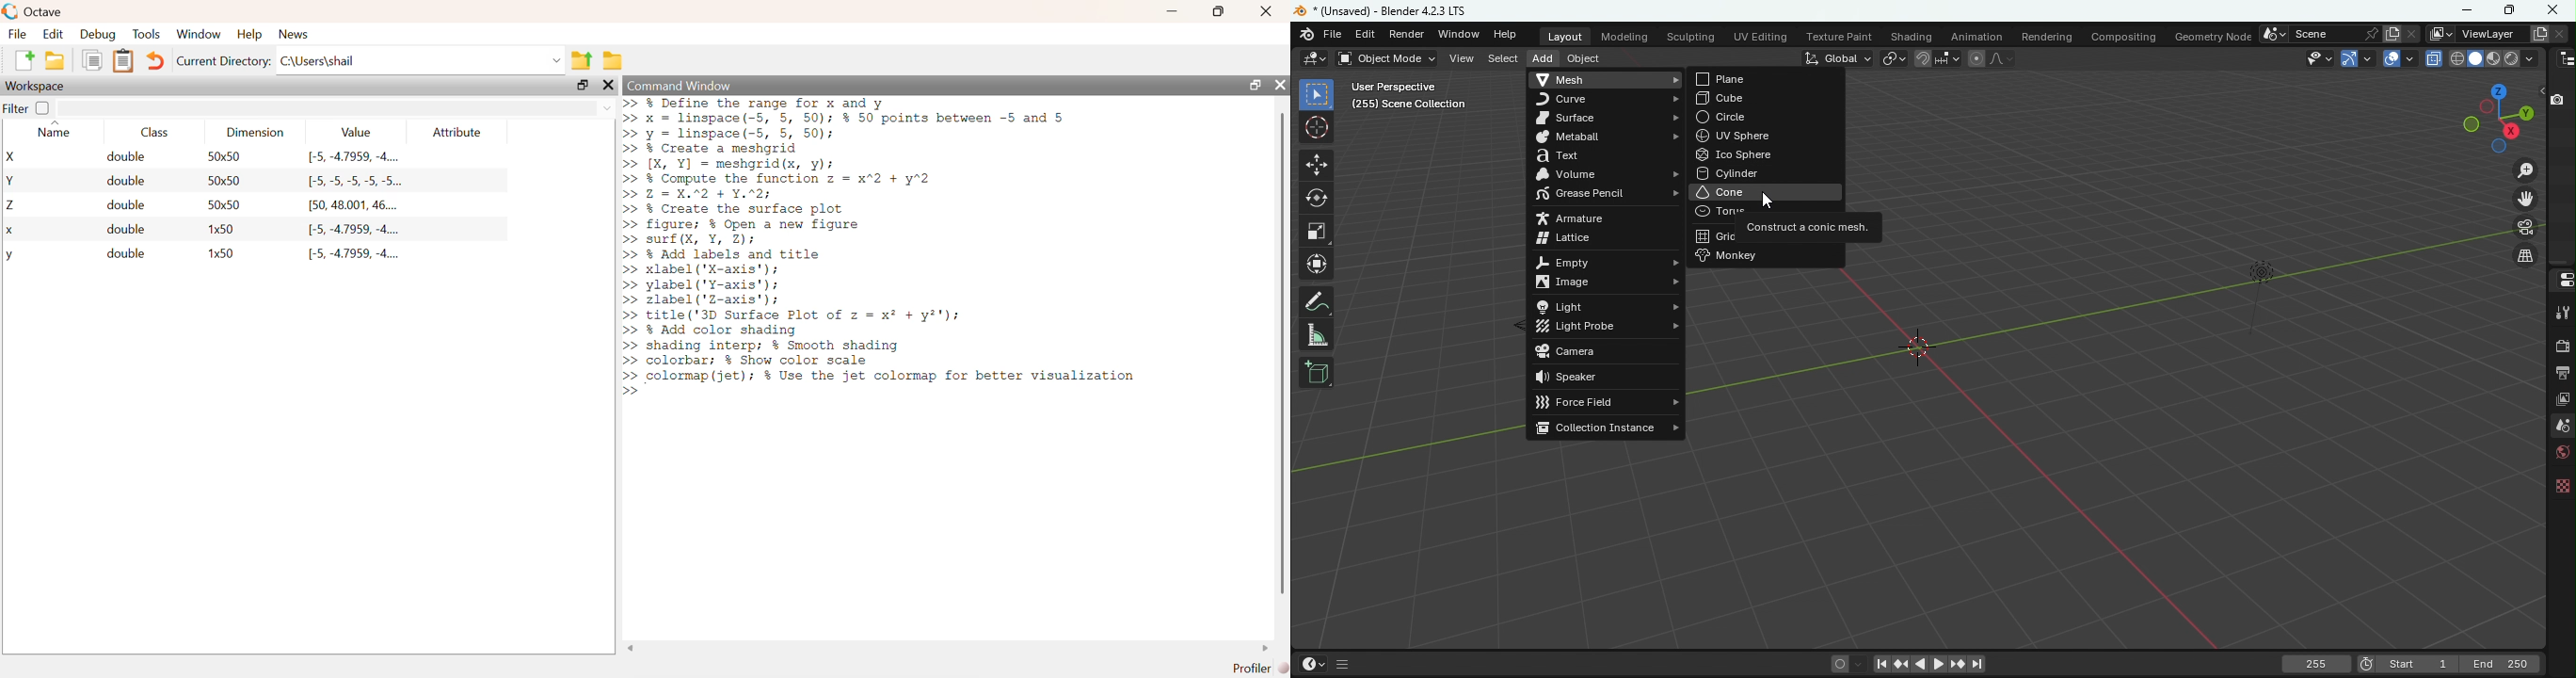 The image size is (2576, 700). What do you see at coordinates (1219, 11) in the screenshot?
I see `maximize` at bounding box center [1219, 11].